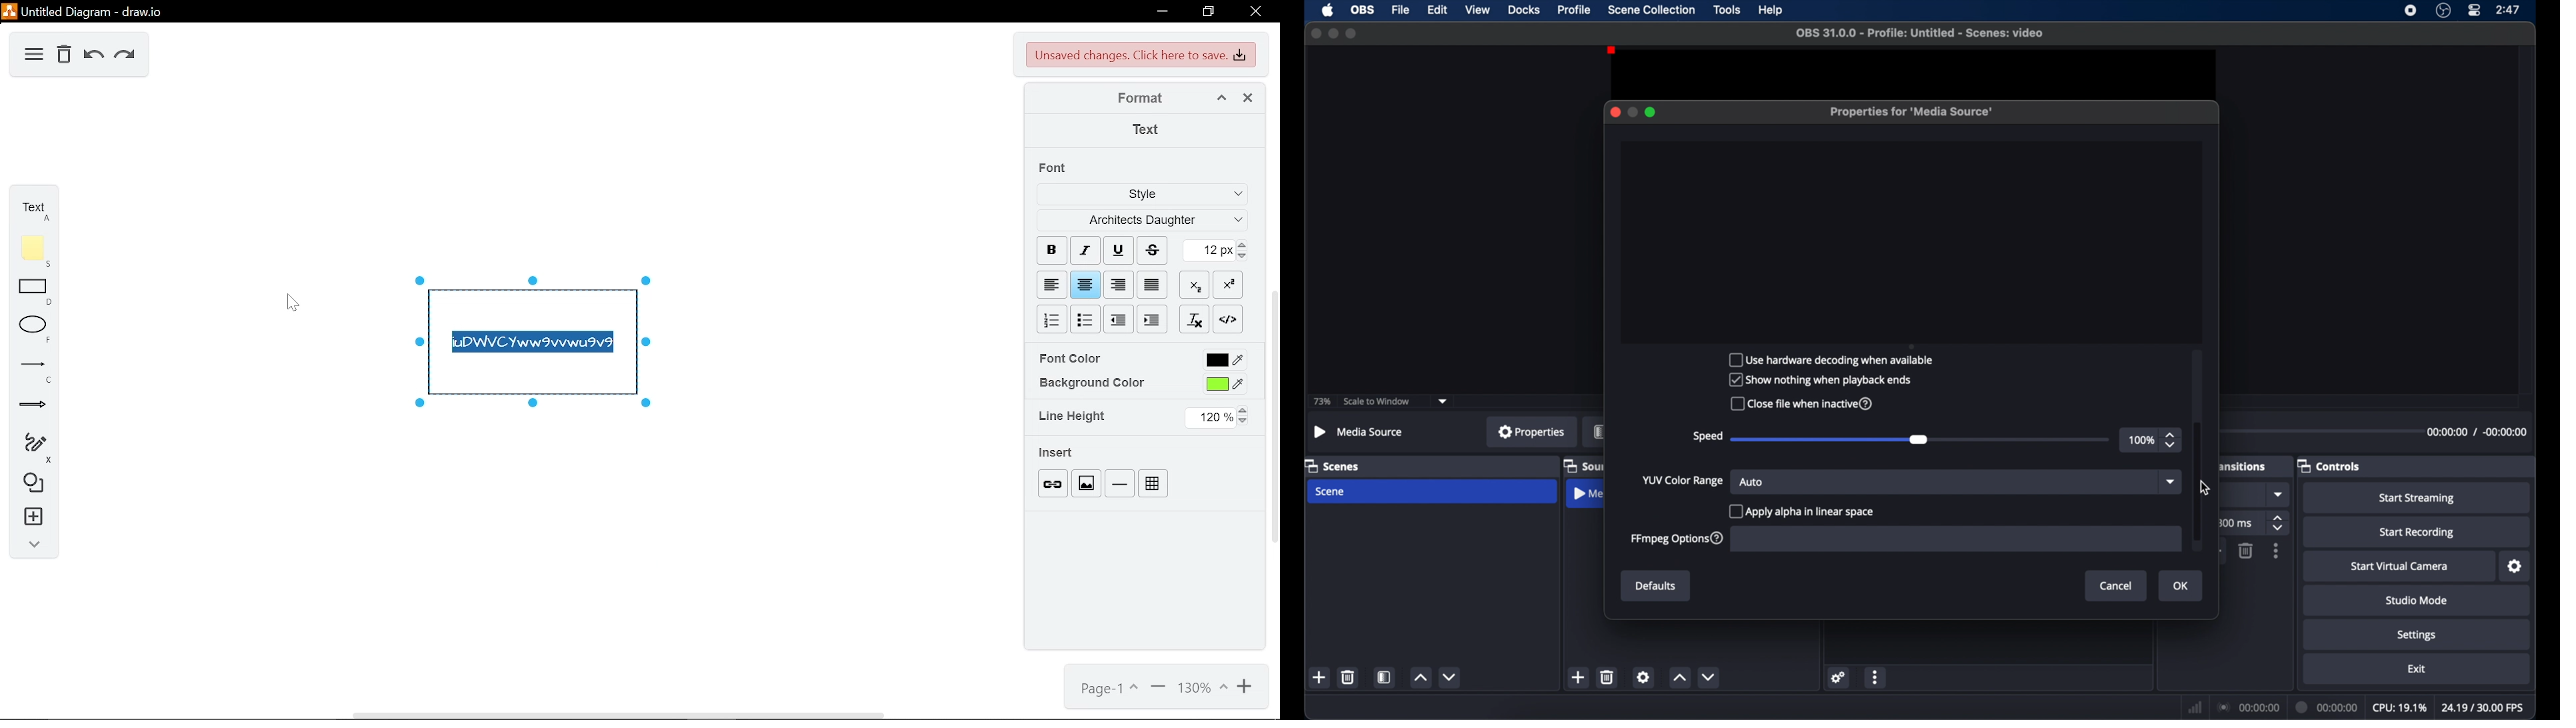 Image resolution: width=2576 pixels, height=728 pixels. I want to click on stepper button, so click(2172, 440).